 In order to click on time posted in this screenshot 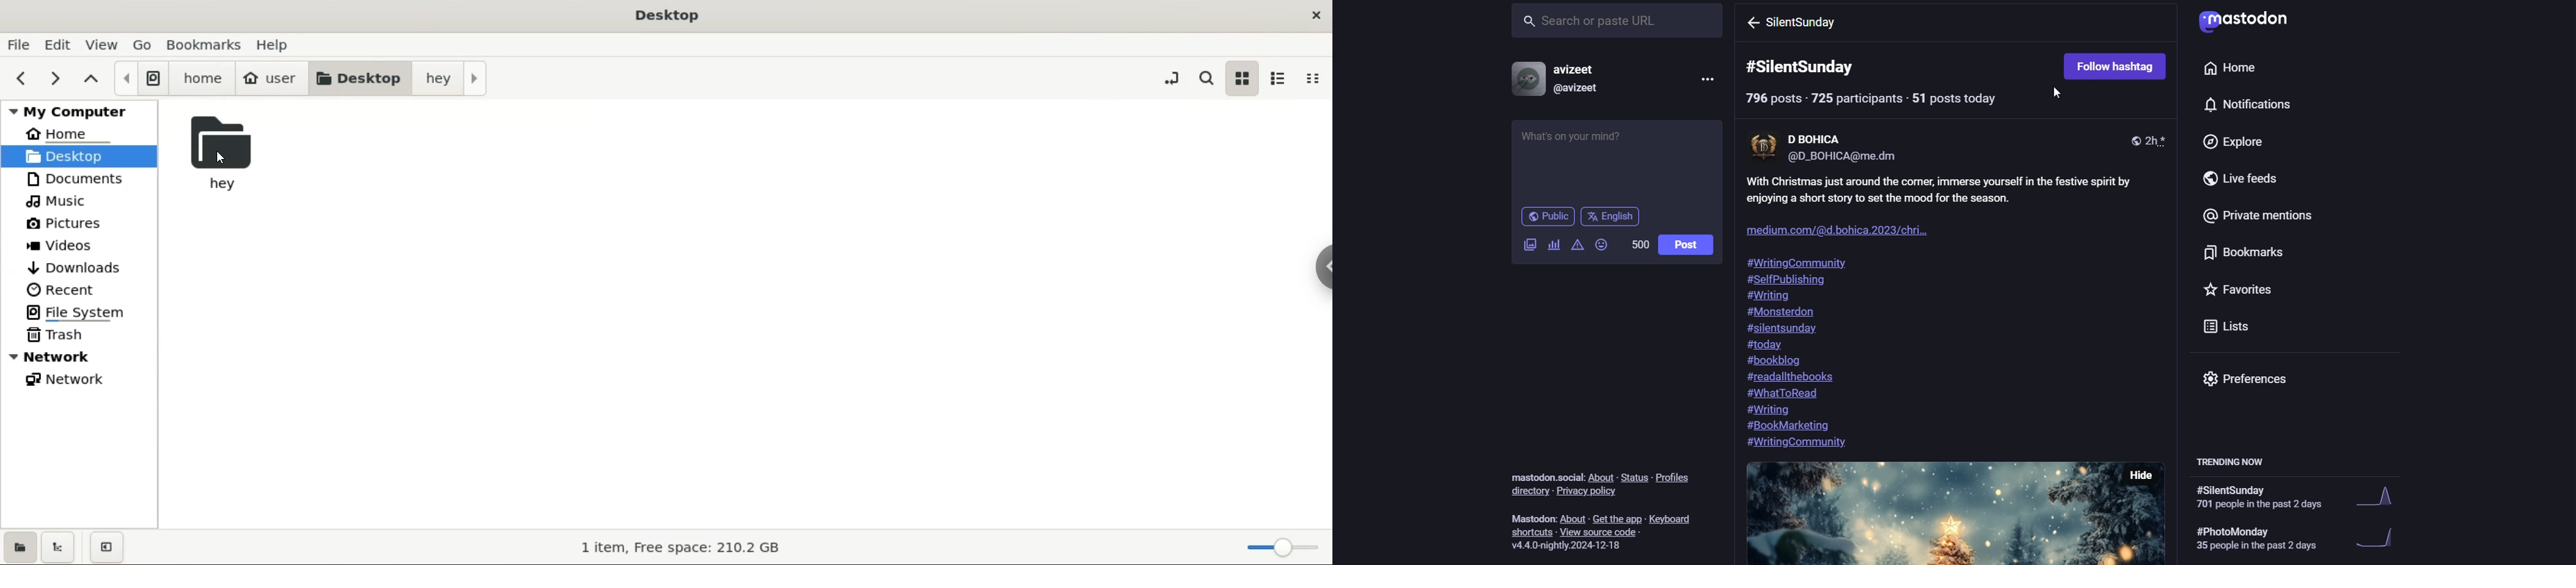, I will do `click(2157, 140)`.